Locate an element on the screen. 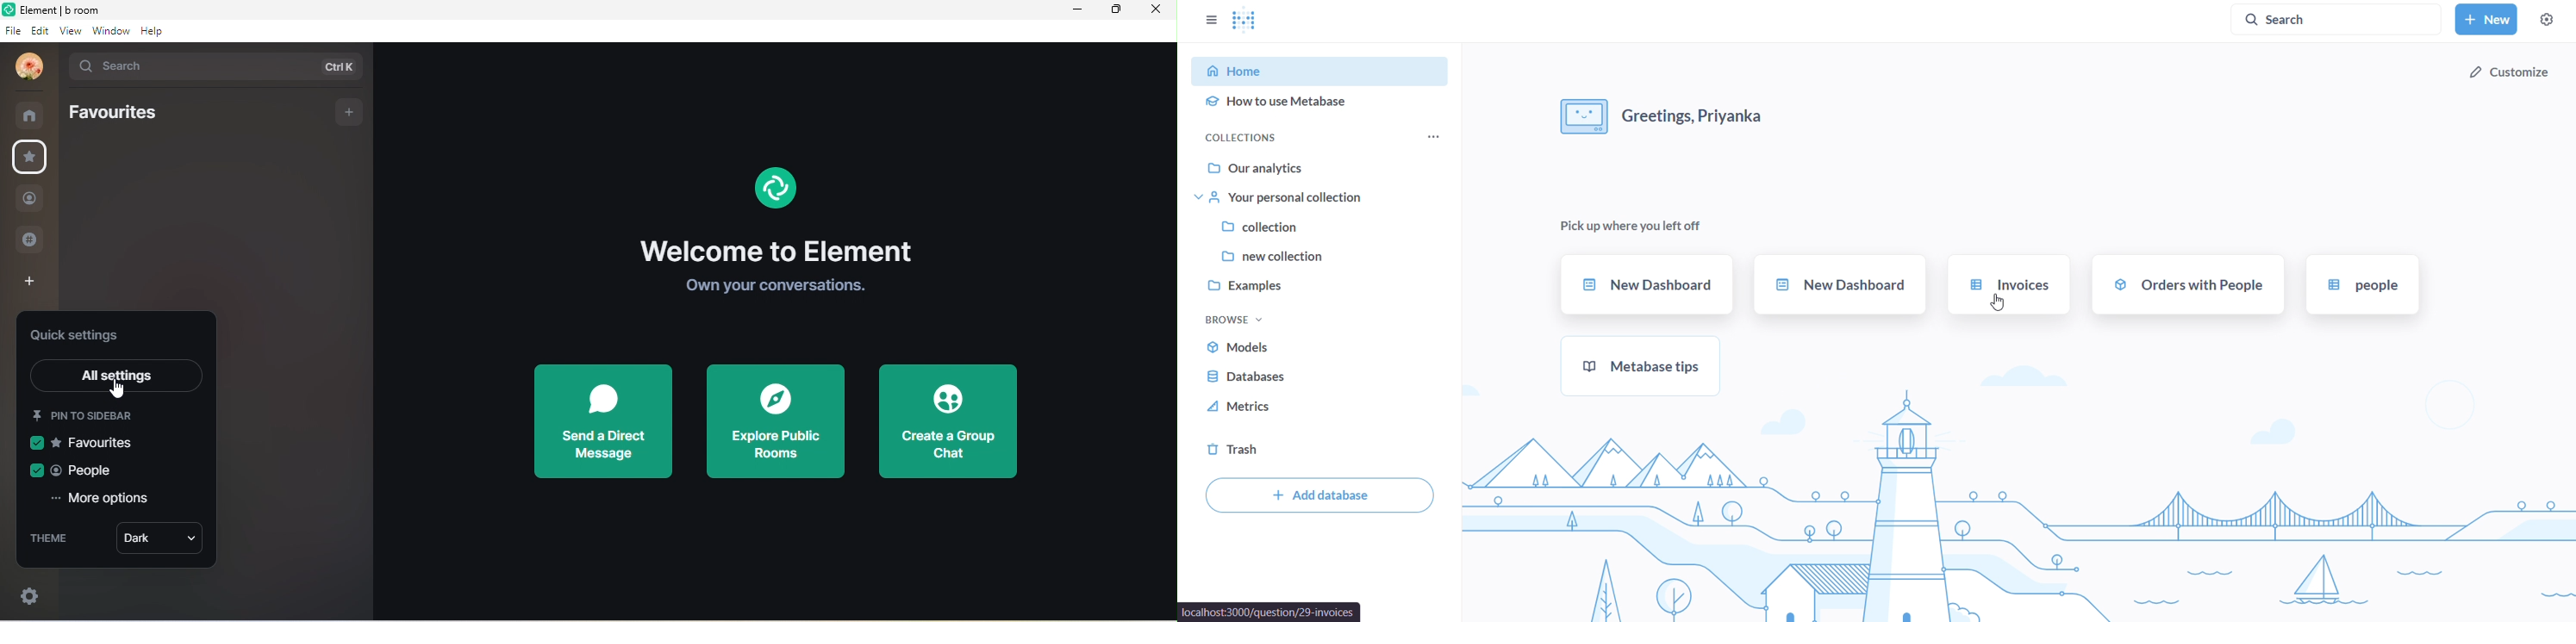  create a group chat is located at coordinates (951, 420).